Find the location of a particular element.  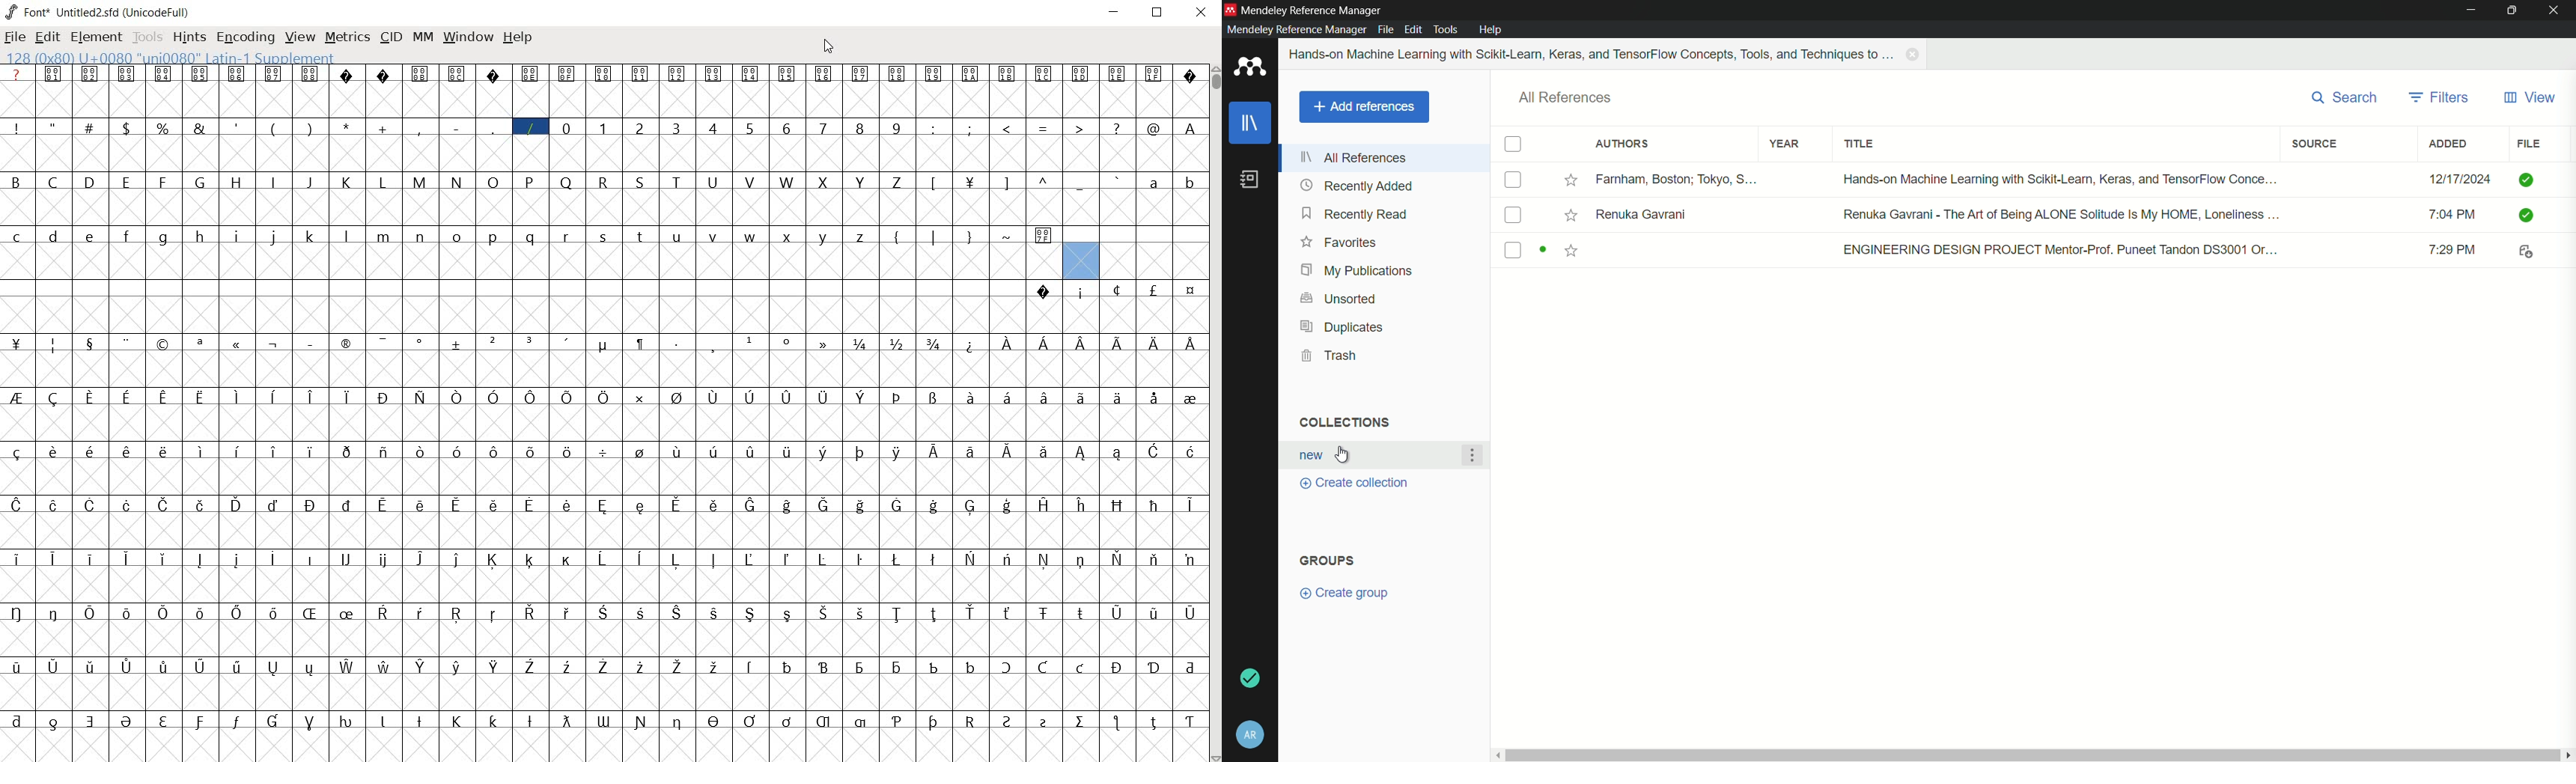

unsorted is located at coordinates (1341, 297).